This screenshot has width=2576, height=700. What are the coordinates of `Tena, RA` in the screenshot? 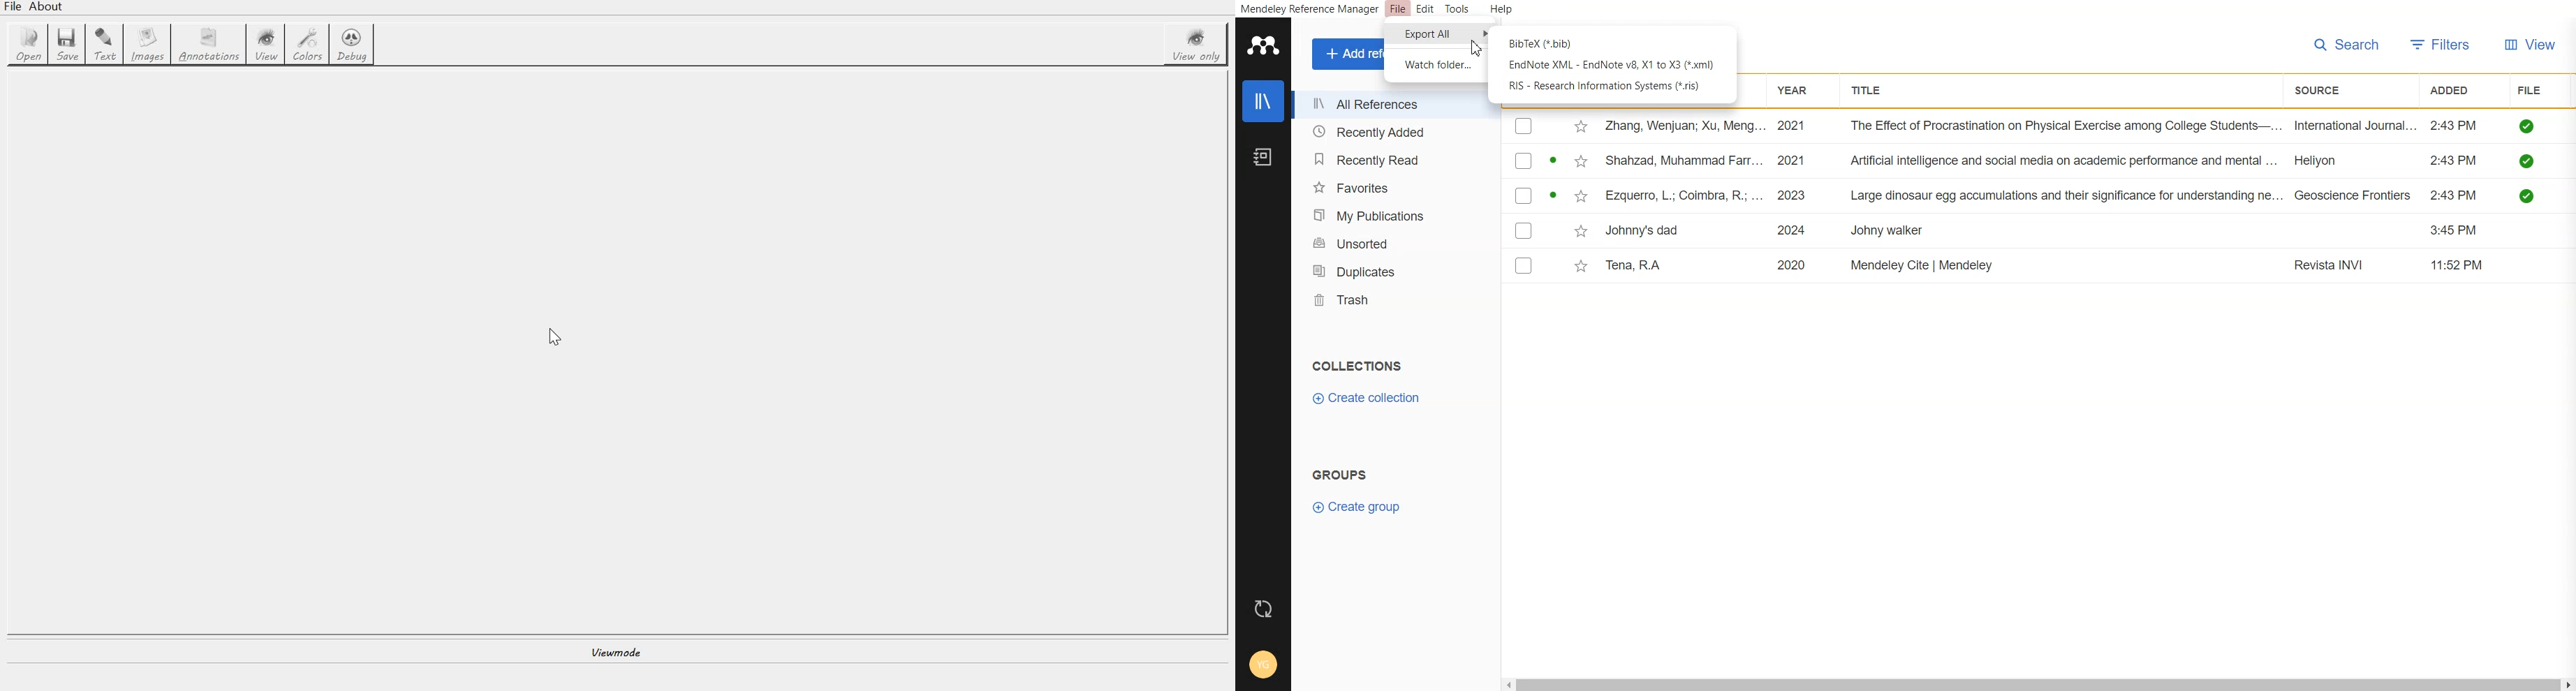 It's located at (1637, 265).